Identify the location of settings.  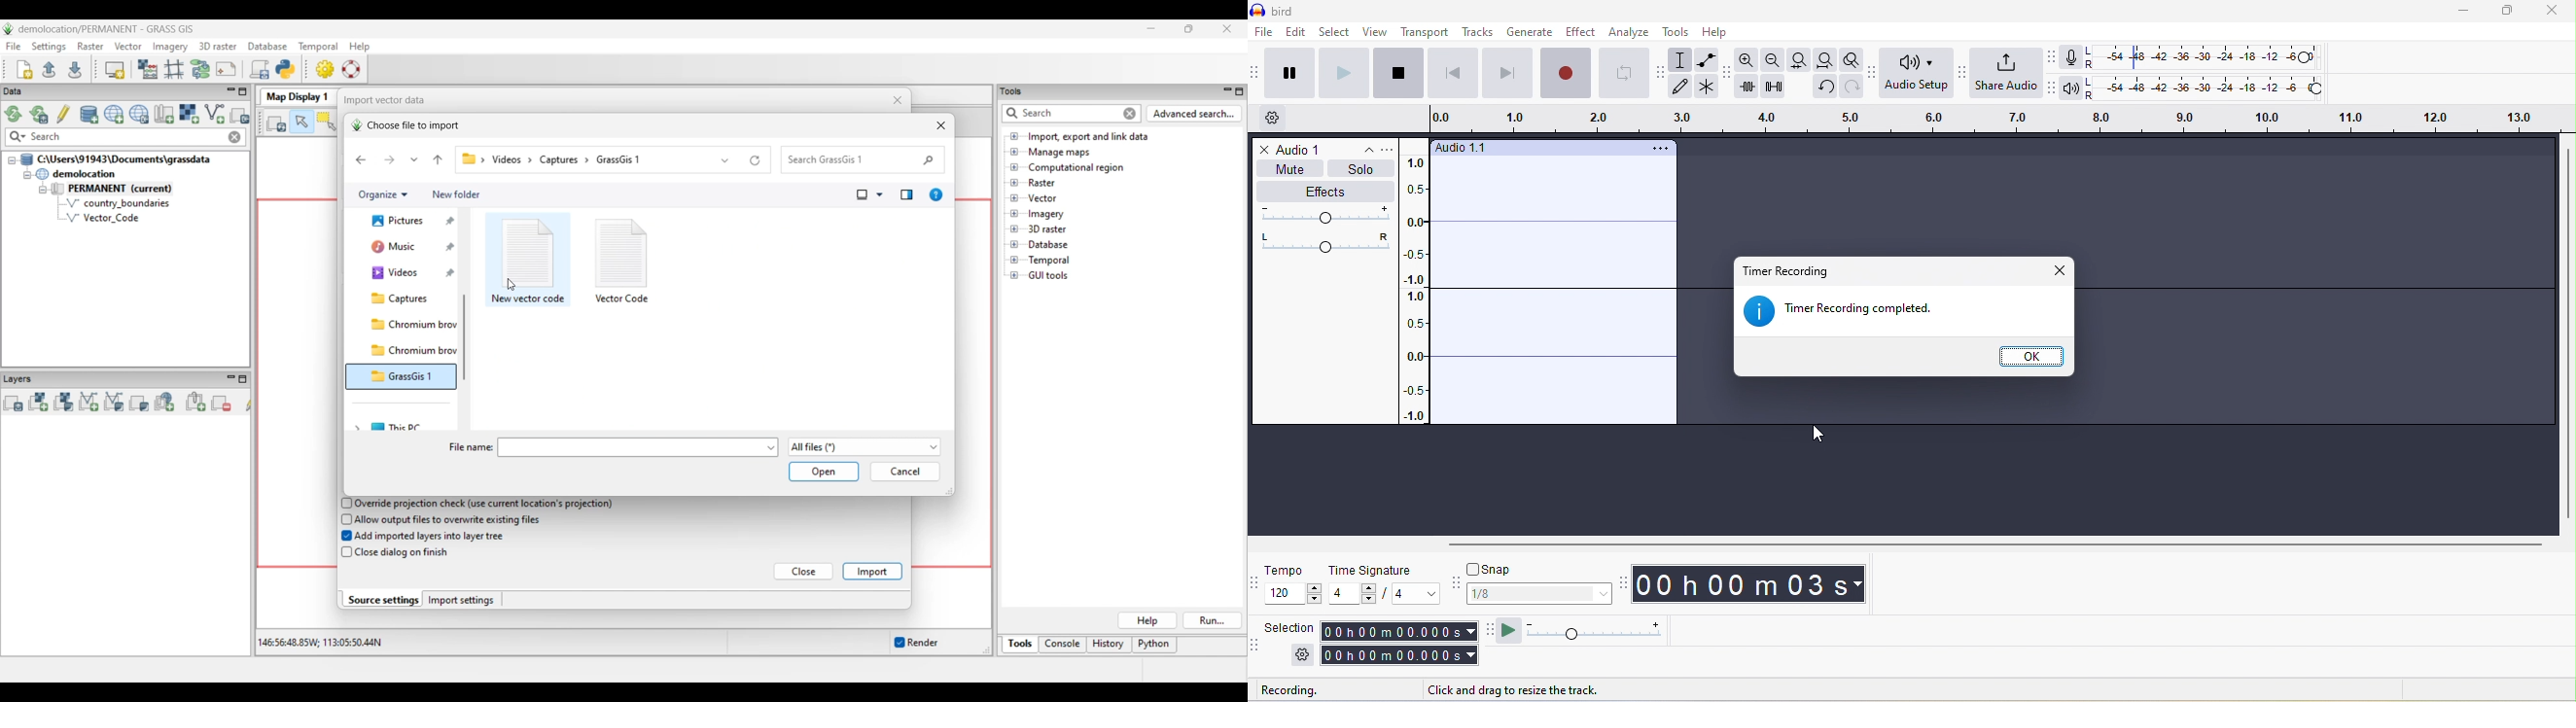
(1300, 657).